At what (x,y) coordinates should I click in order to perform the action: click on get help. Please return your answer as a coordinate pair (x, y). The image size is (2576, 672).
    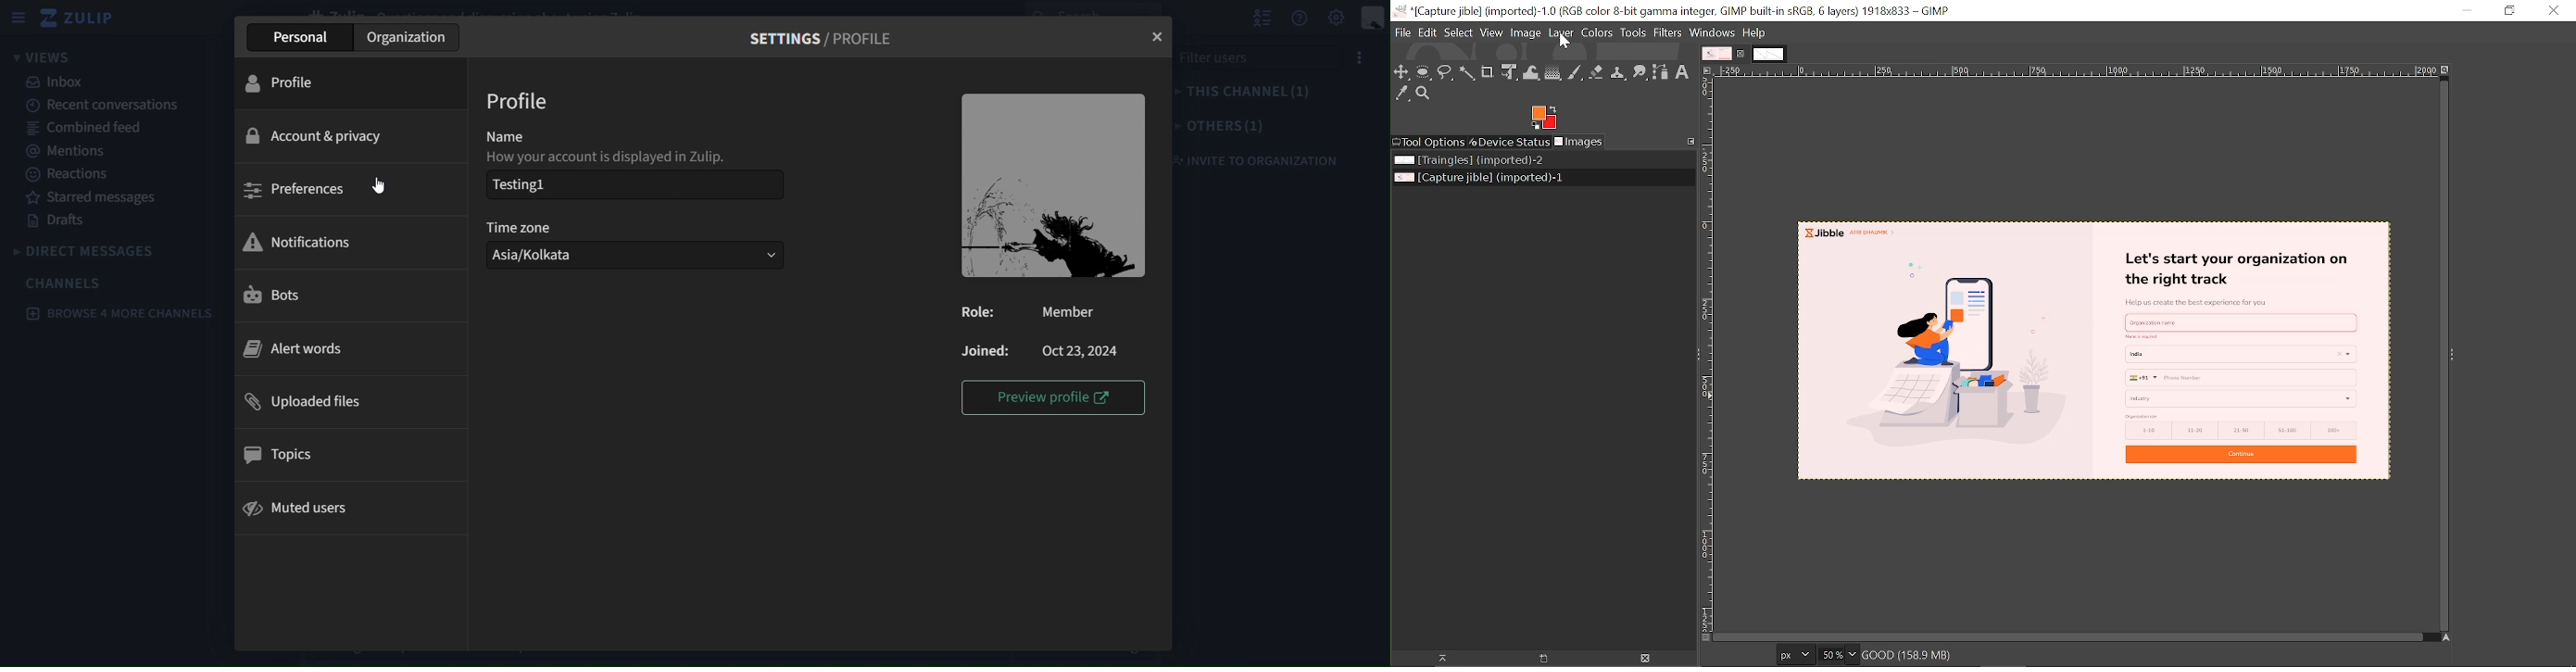
    Looking at the image, I should click on (1303, 18).